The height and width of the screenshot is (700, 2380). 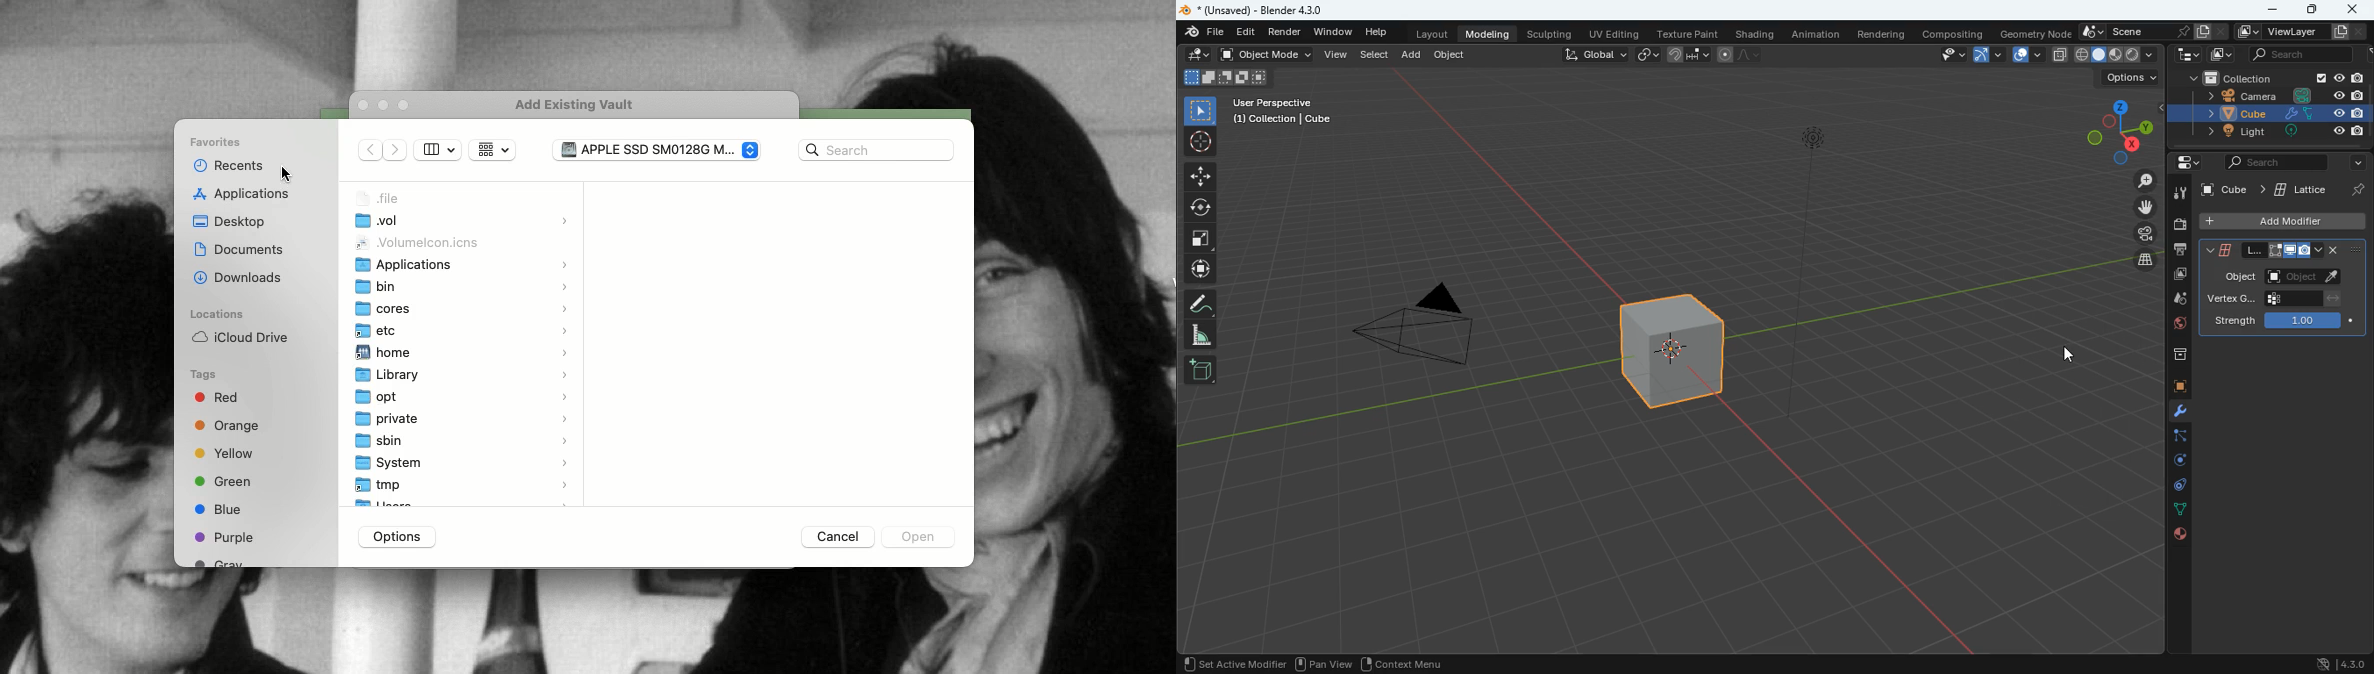 What do you see at coordinates (1323, 664) in the screenshot?
I see `pan view` at bounding box center [1323, 664].